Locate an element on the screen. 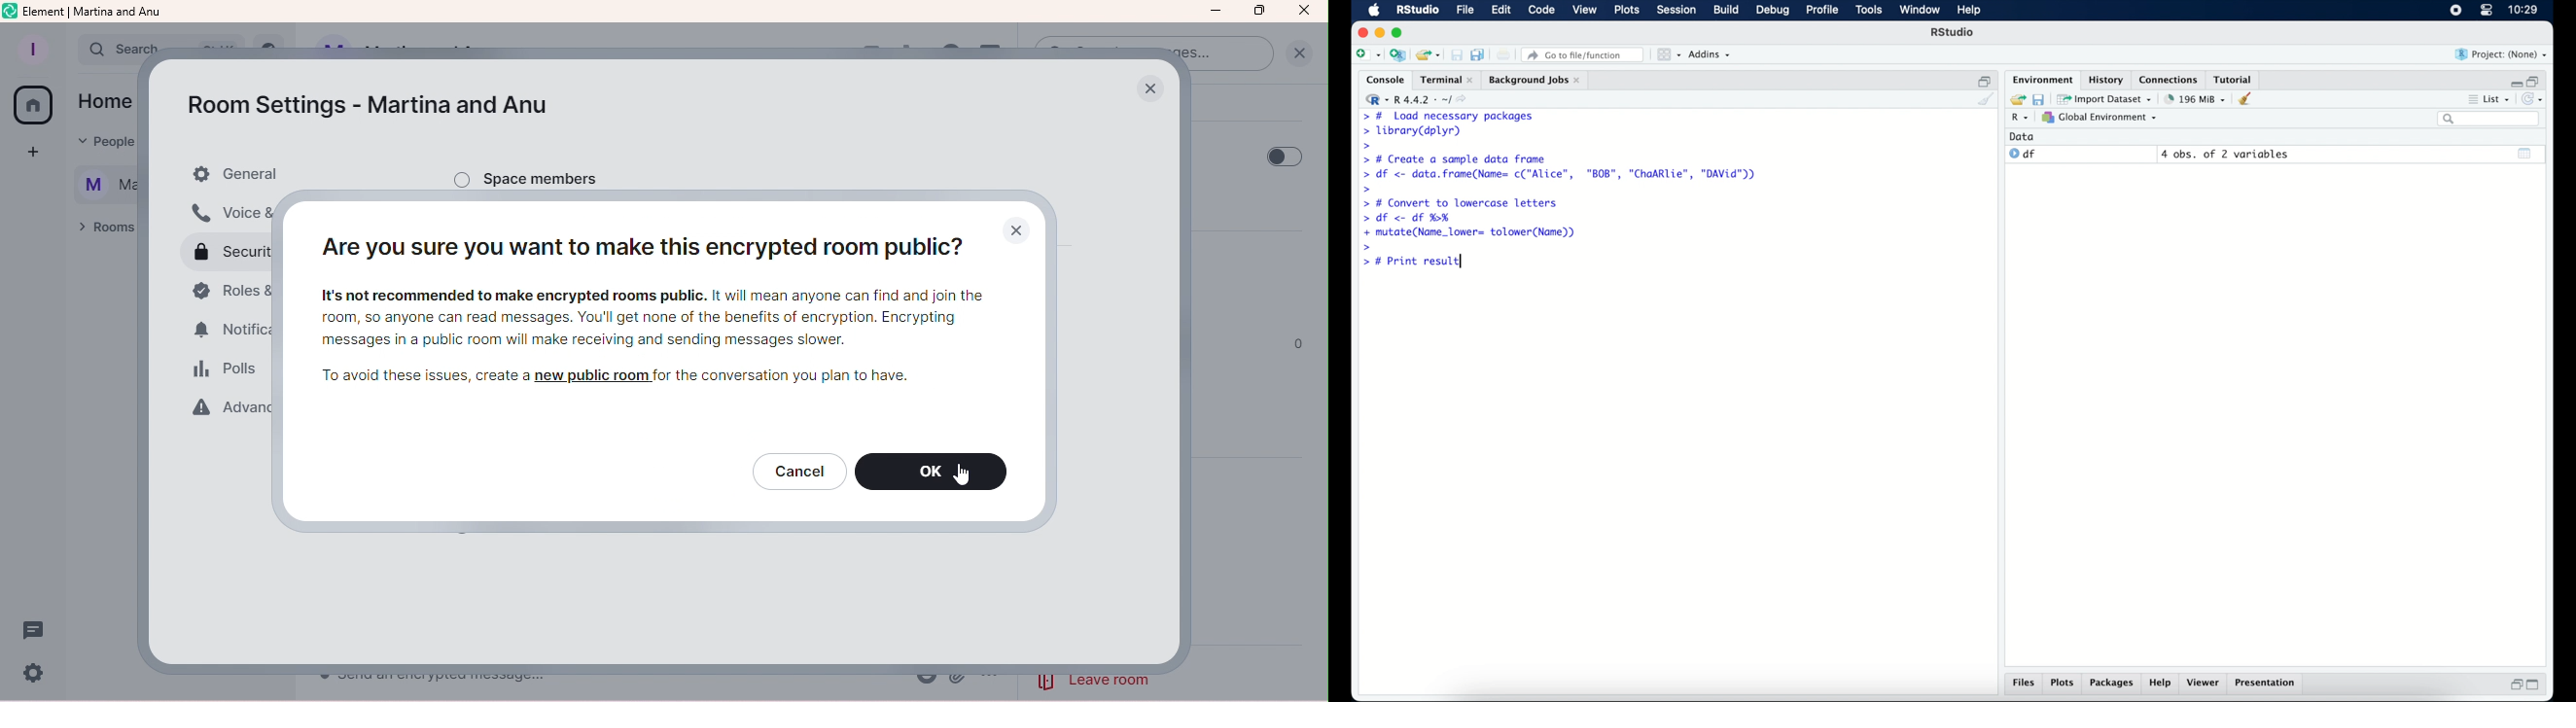 The image size is (2576, 728). console is located at coordinates (1382, 80).